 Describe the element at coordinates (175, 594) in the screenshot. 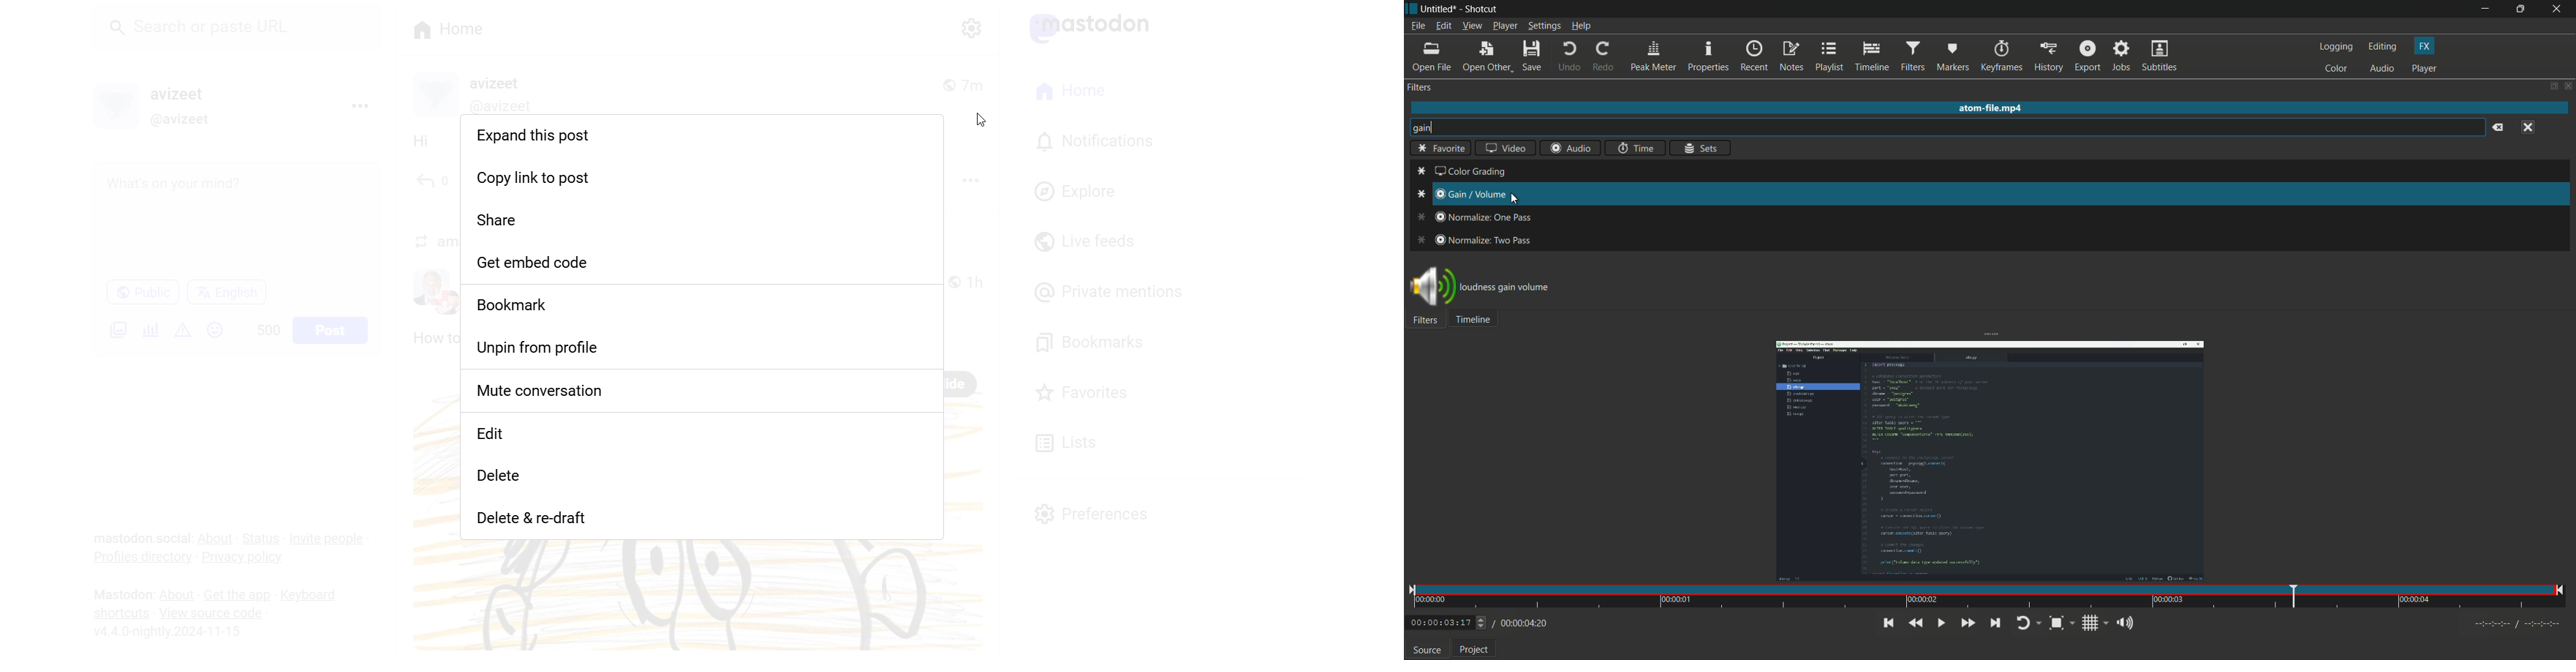

I see `About` at that location.